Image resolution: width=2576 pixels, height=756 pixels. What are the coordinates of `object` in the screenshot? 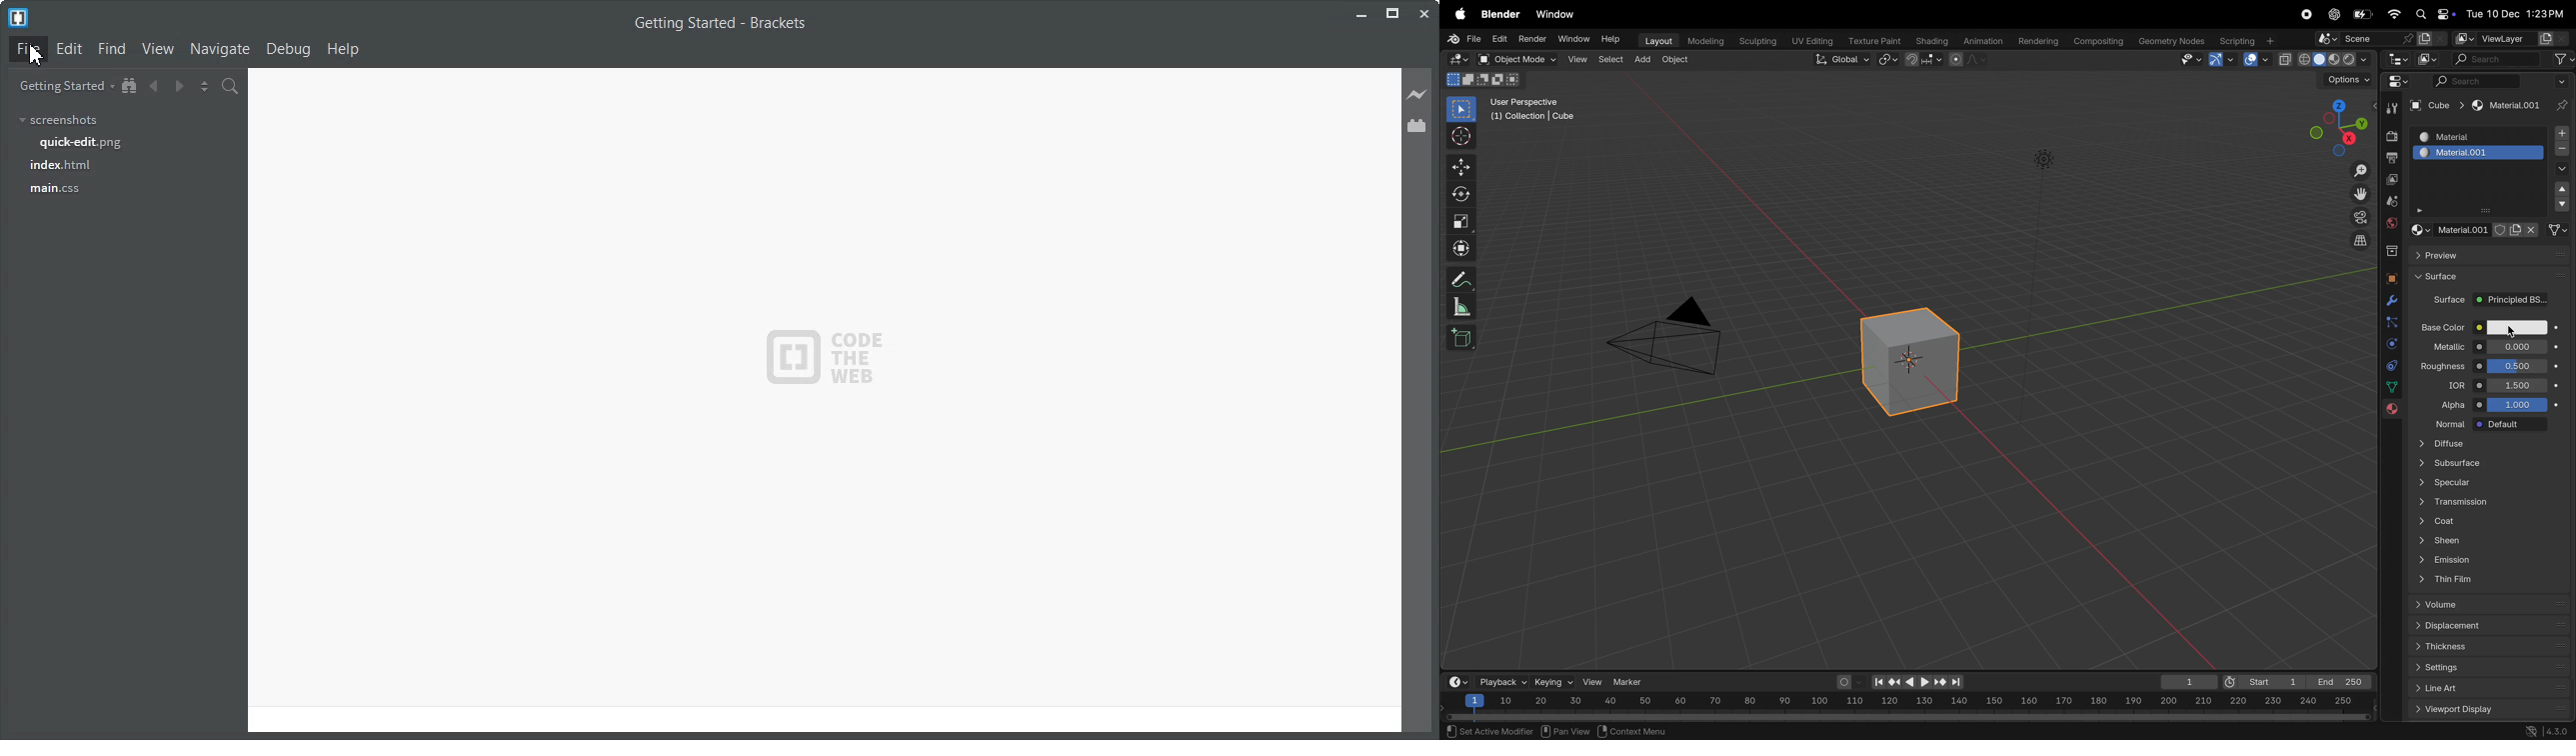 It's located at (2391, 279).